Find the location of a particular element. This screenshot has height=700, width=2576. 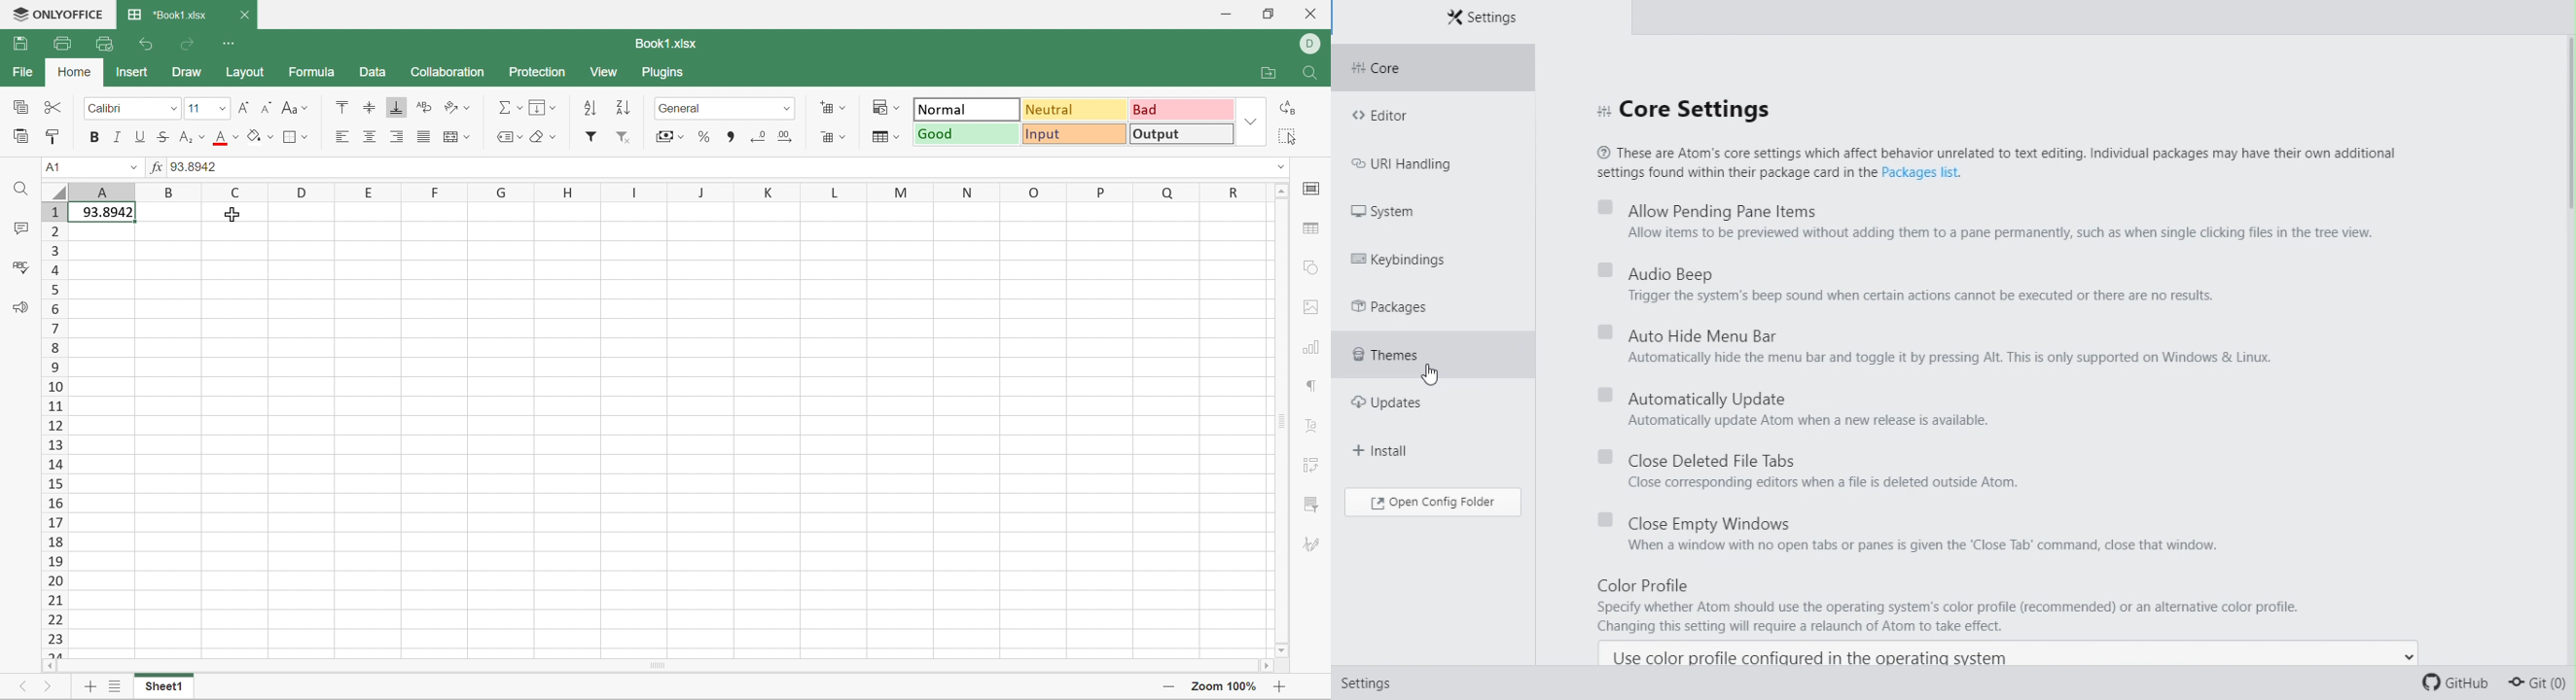

Settings is located at coordinates (1481, 18).